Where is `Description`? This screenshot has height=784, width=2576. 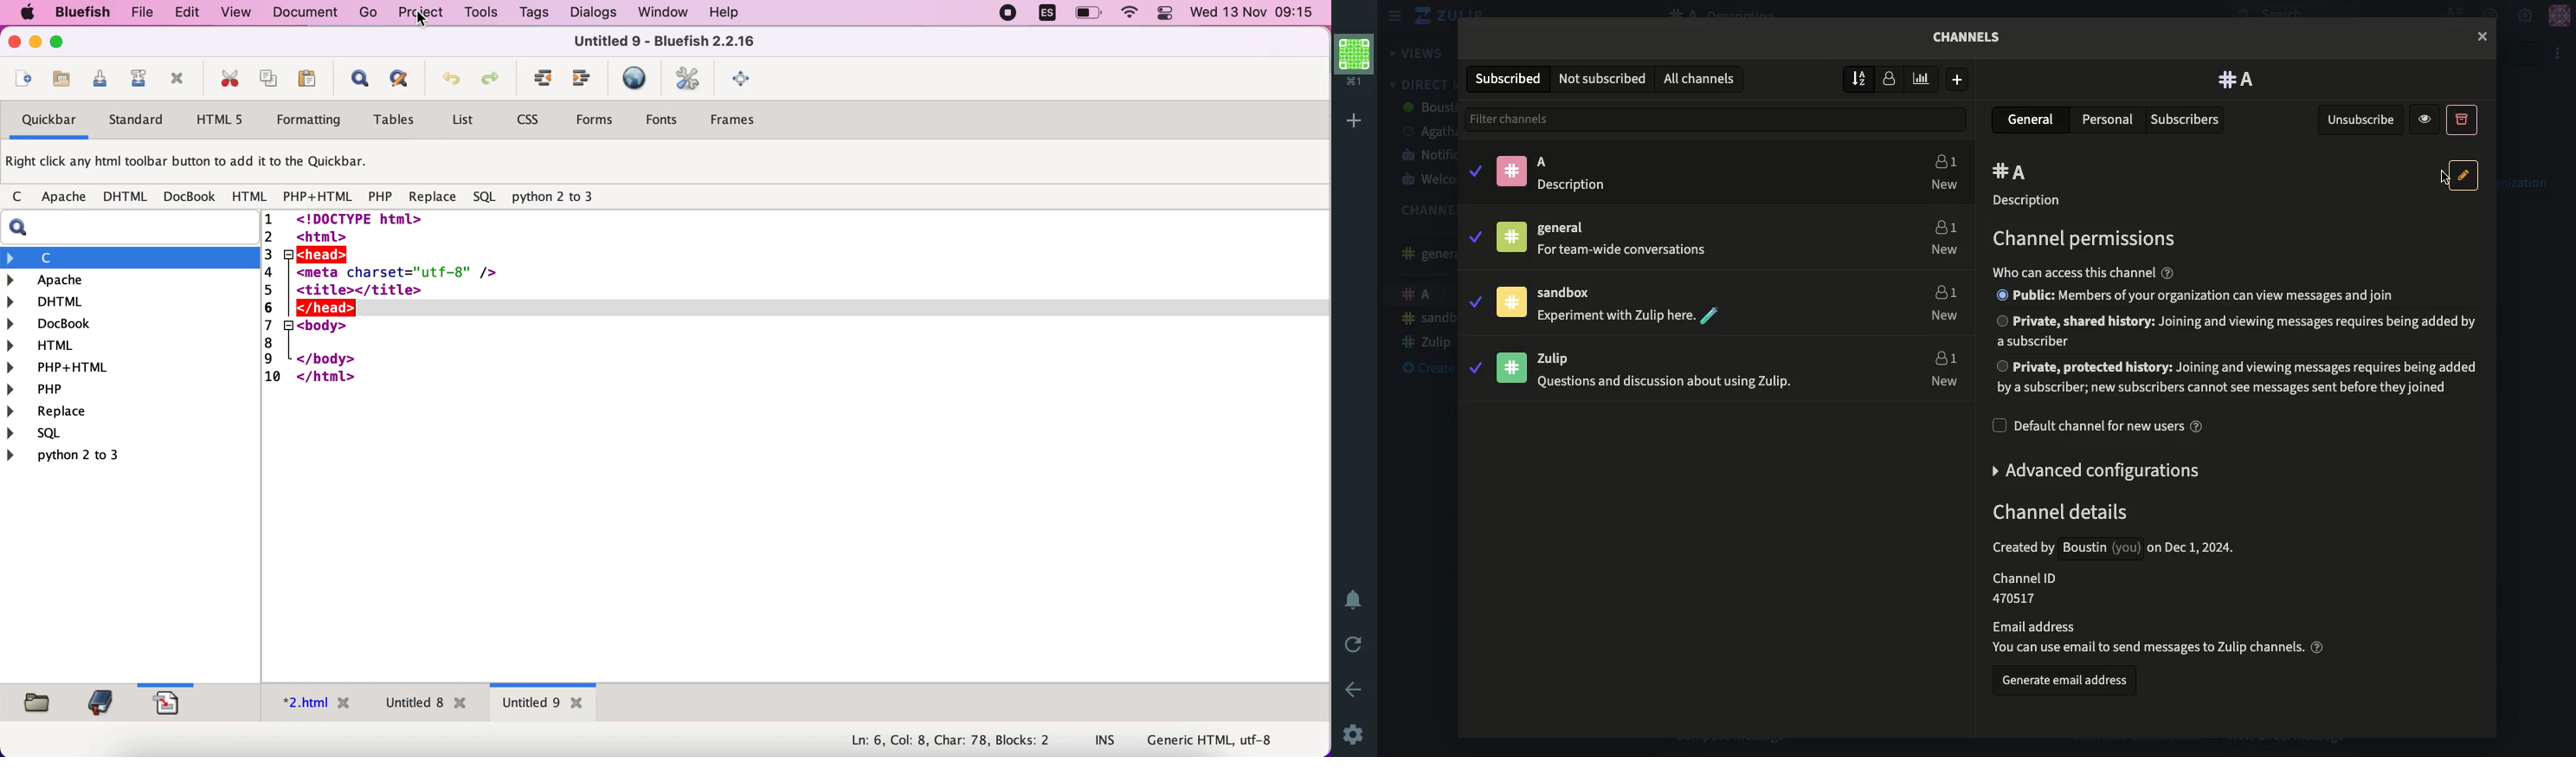
Description is located at coordinates (2032, 202).